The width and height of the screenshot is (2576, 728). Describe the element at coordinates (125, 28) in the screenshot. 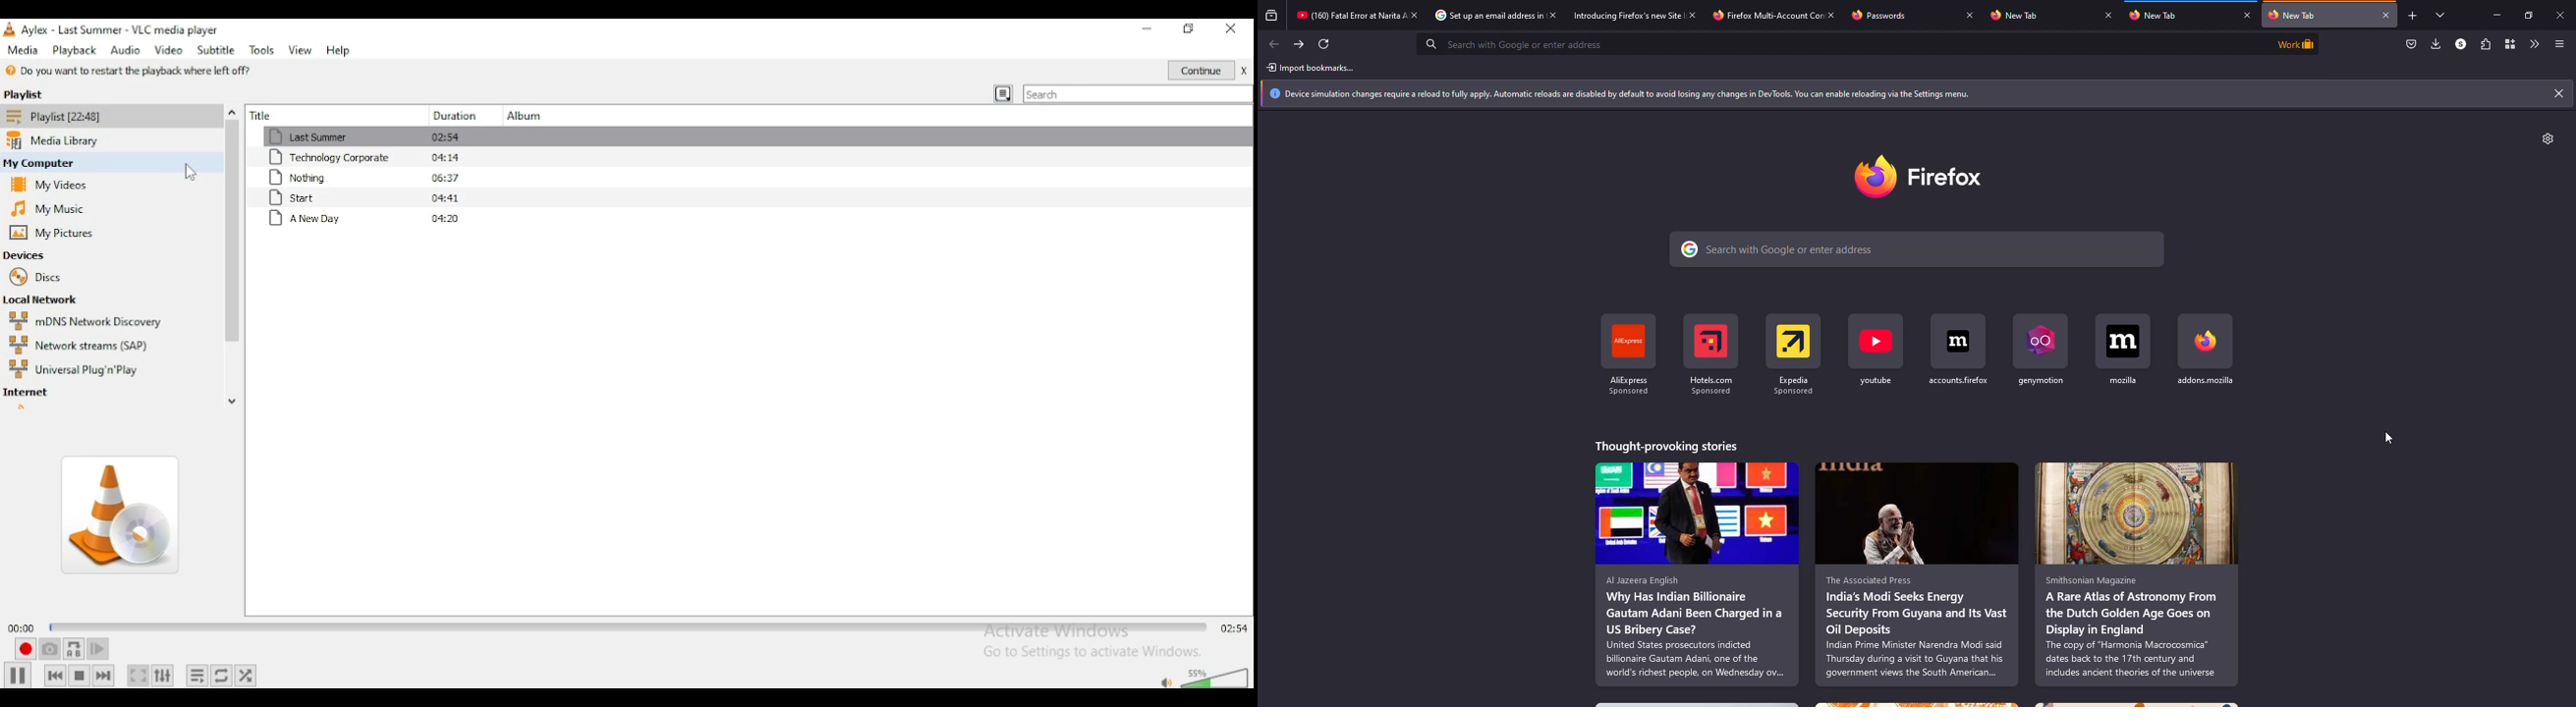

I see `Aylex - last summer - VLC media player` at that location.